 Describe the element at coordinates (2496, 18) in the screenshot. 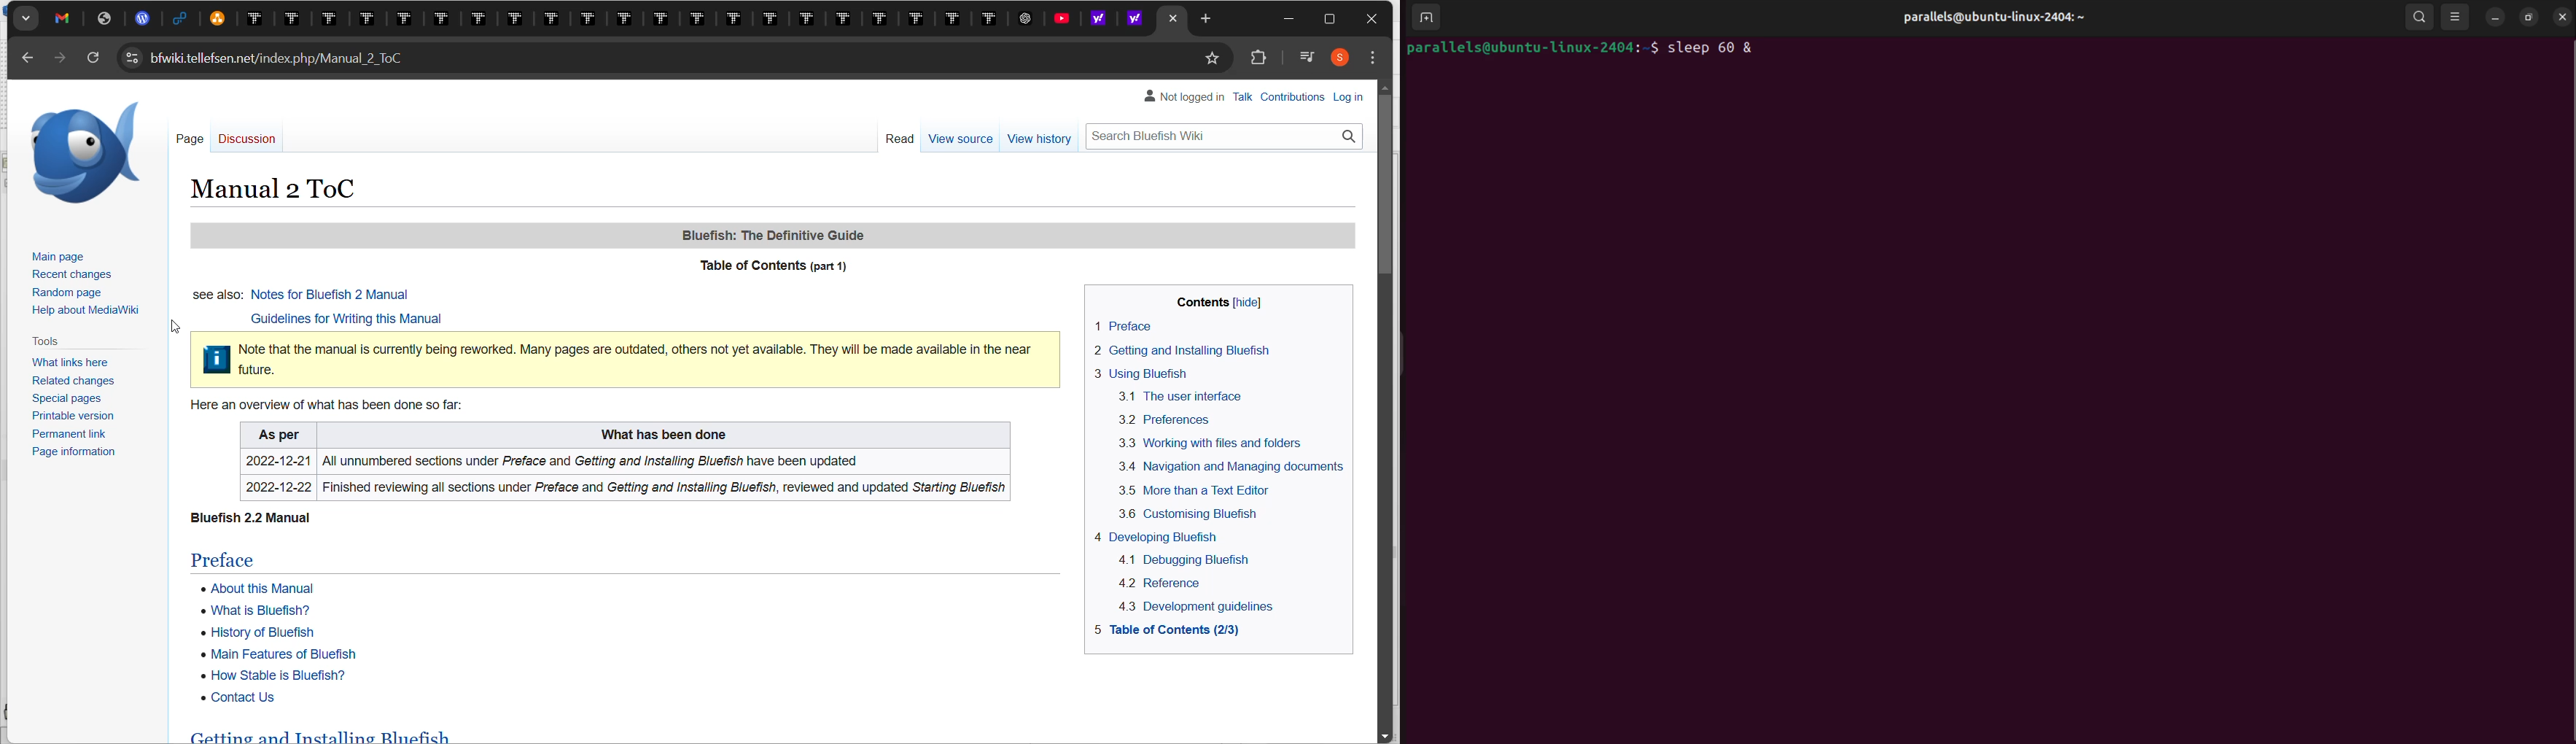

I see `minimize` at that location.